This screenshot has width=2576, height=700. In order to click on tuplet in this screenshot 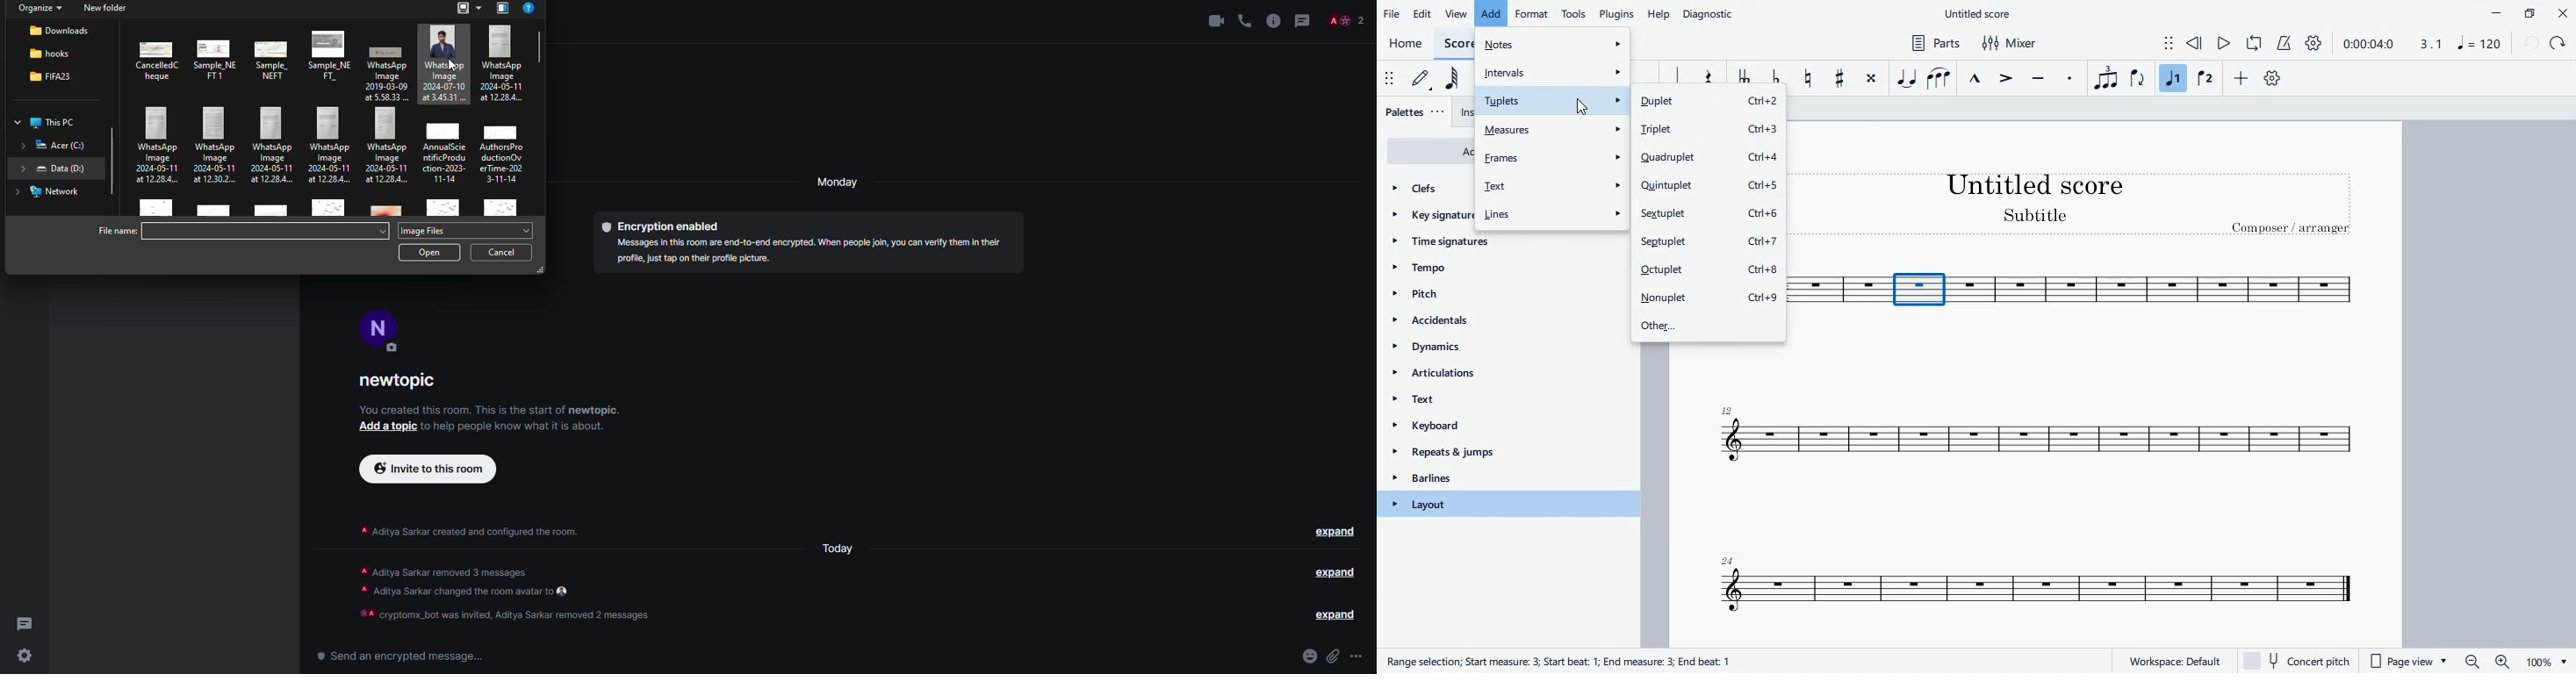, I will do `click(2104, 78)`.